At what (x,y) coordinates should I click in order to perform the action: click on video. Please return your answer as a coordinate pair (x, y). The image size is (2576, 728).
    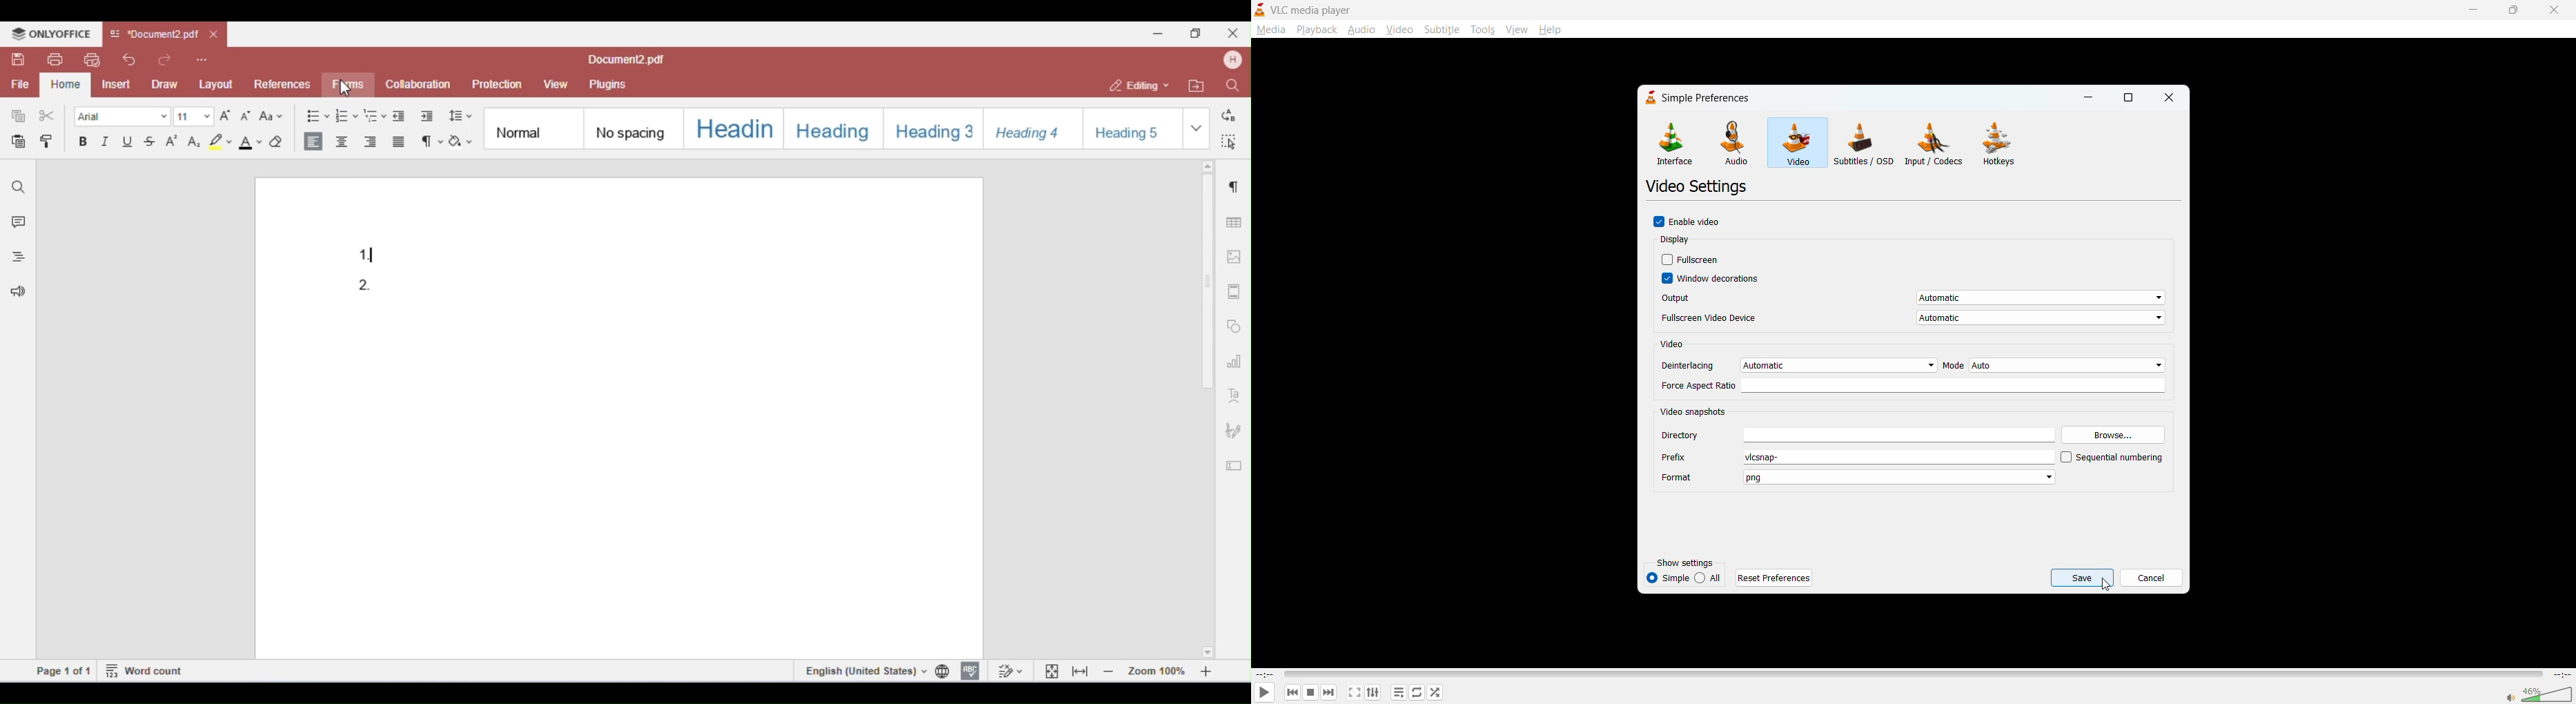
    Looking at the image, I should click on (1675, 345).